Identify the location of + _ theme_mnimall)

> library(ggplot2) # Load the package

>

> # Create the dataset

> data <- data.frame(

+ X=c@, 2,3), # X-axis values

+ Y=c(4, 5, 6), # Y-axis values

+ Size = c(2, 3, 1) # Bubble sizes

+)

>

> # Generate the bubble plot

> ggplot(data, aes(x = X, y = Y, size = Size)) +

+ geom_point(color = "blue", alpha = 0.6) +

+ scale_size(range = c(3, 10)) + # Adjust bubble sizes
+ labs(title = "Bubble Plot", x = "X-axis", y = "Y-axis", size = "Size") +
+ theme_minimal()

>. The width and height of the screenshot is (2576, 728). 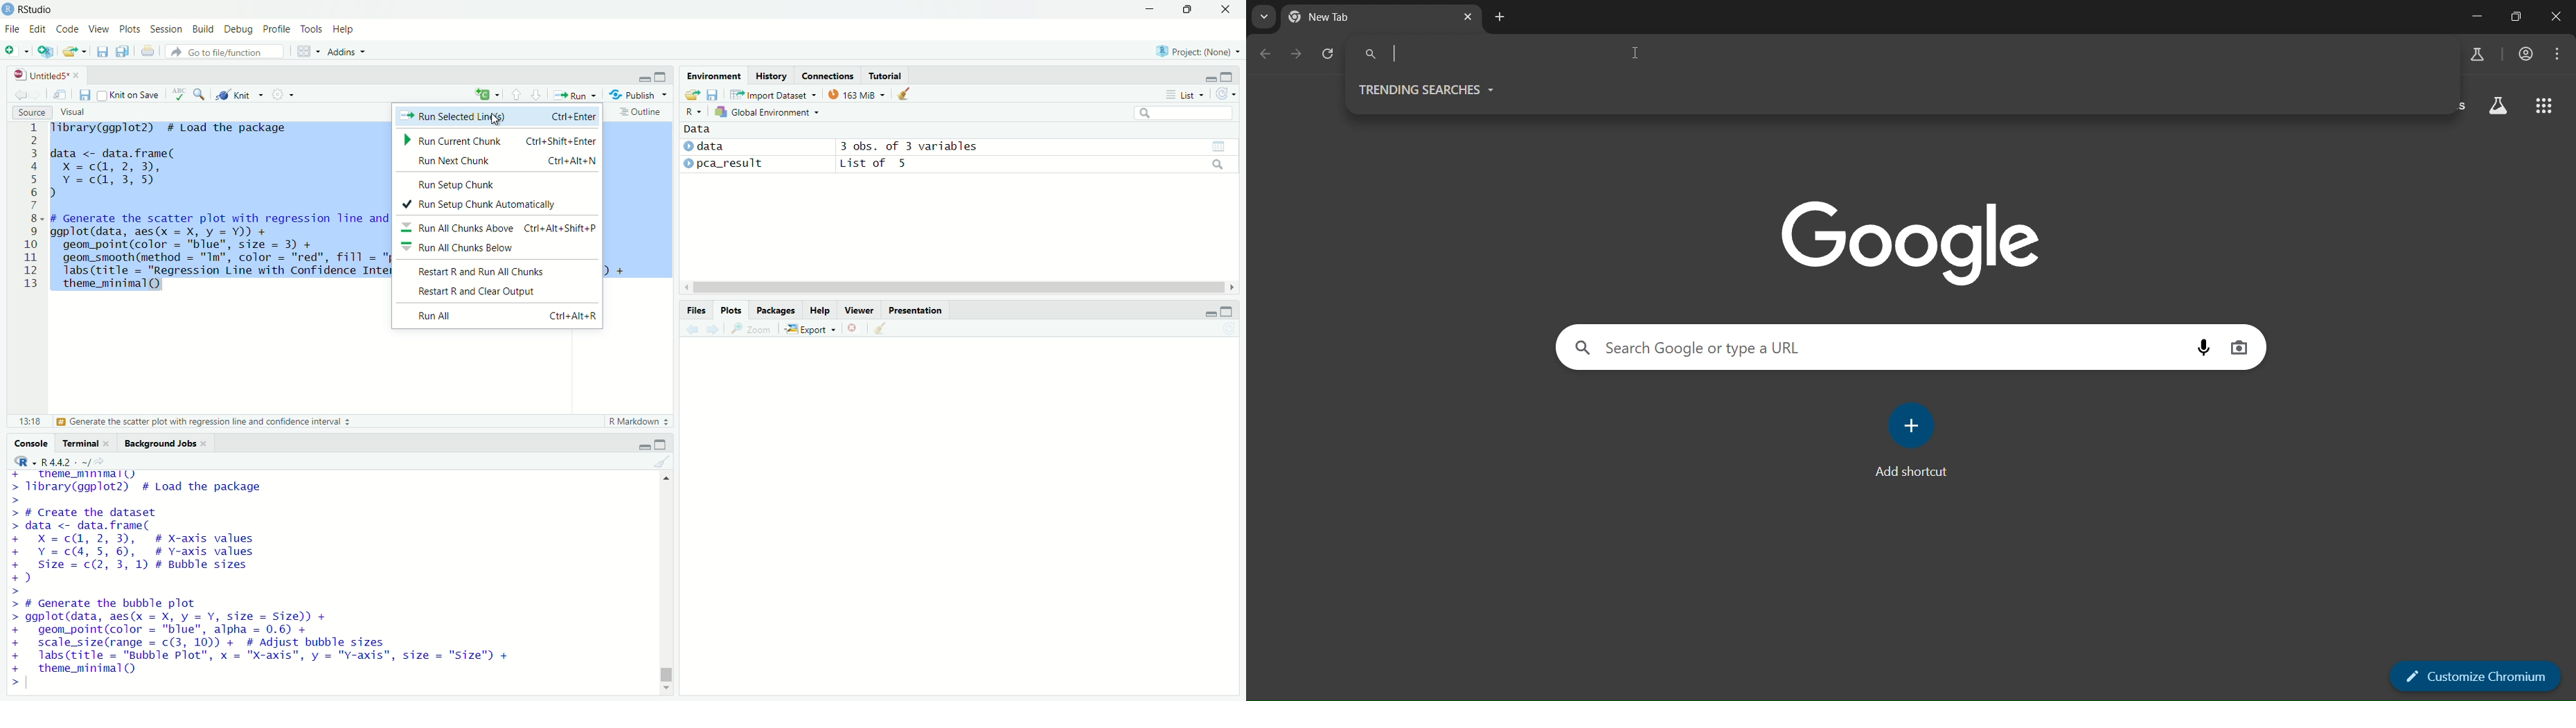
(265, 580).